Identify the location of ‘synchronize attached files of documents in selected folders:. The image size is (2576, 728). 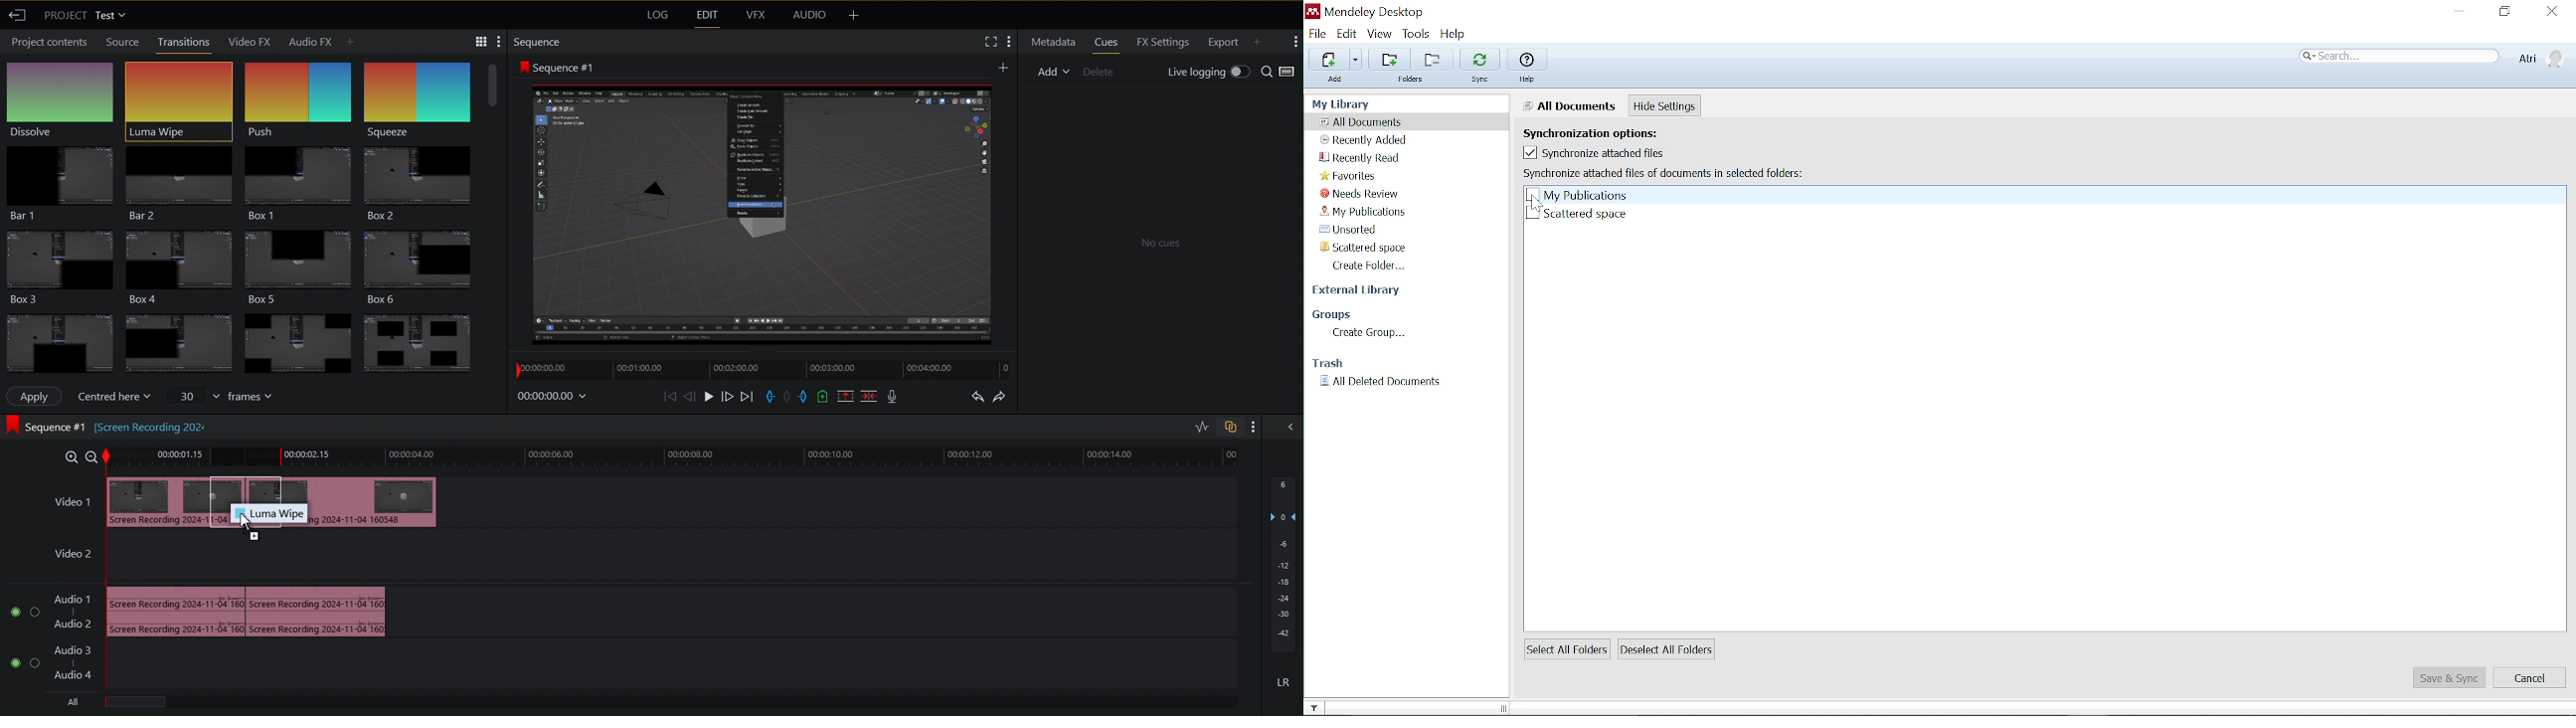
(1664, 173).